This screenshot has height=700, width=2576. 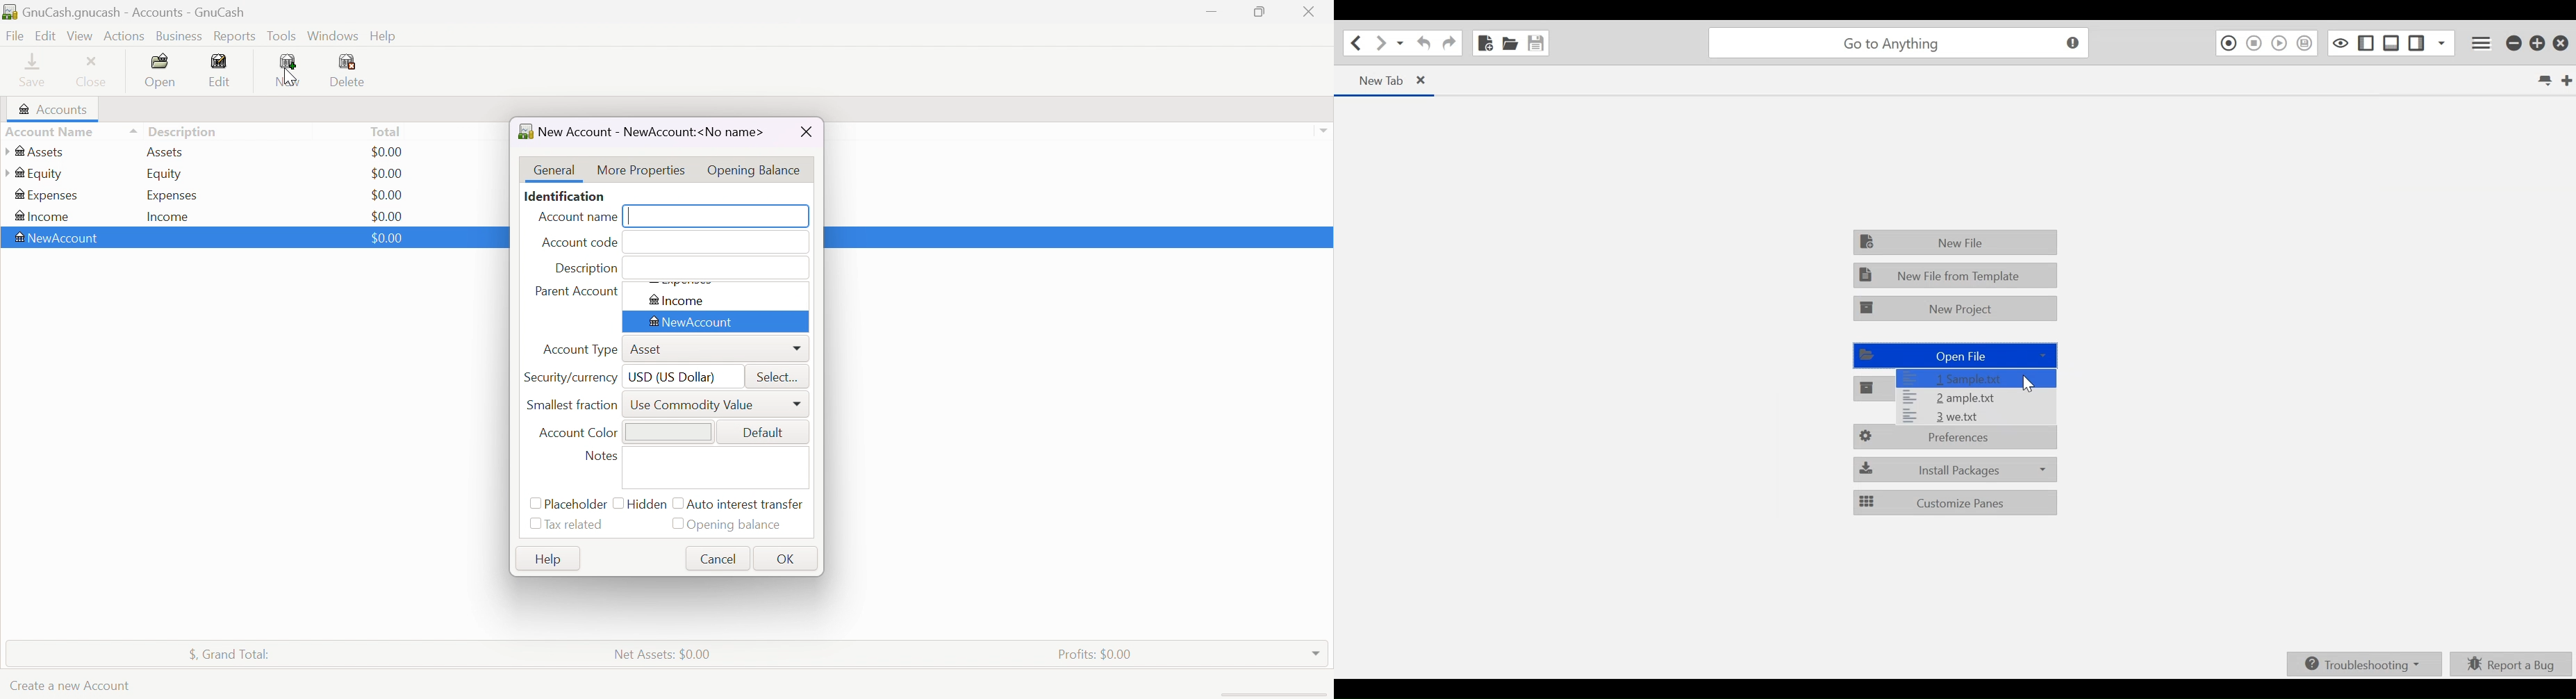 What do you see at coordinates (601, 457) in the screenshot?
I see `Notes` at bounding box center [601, 457].